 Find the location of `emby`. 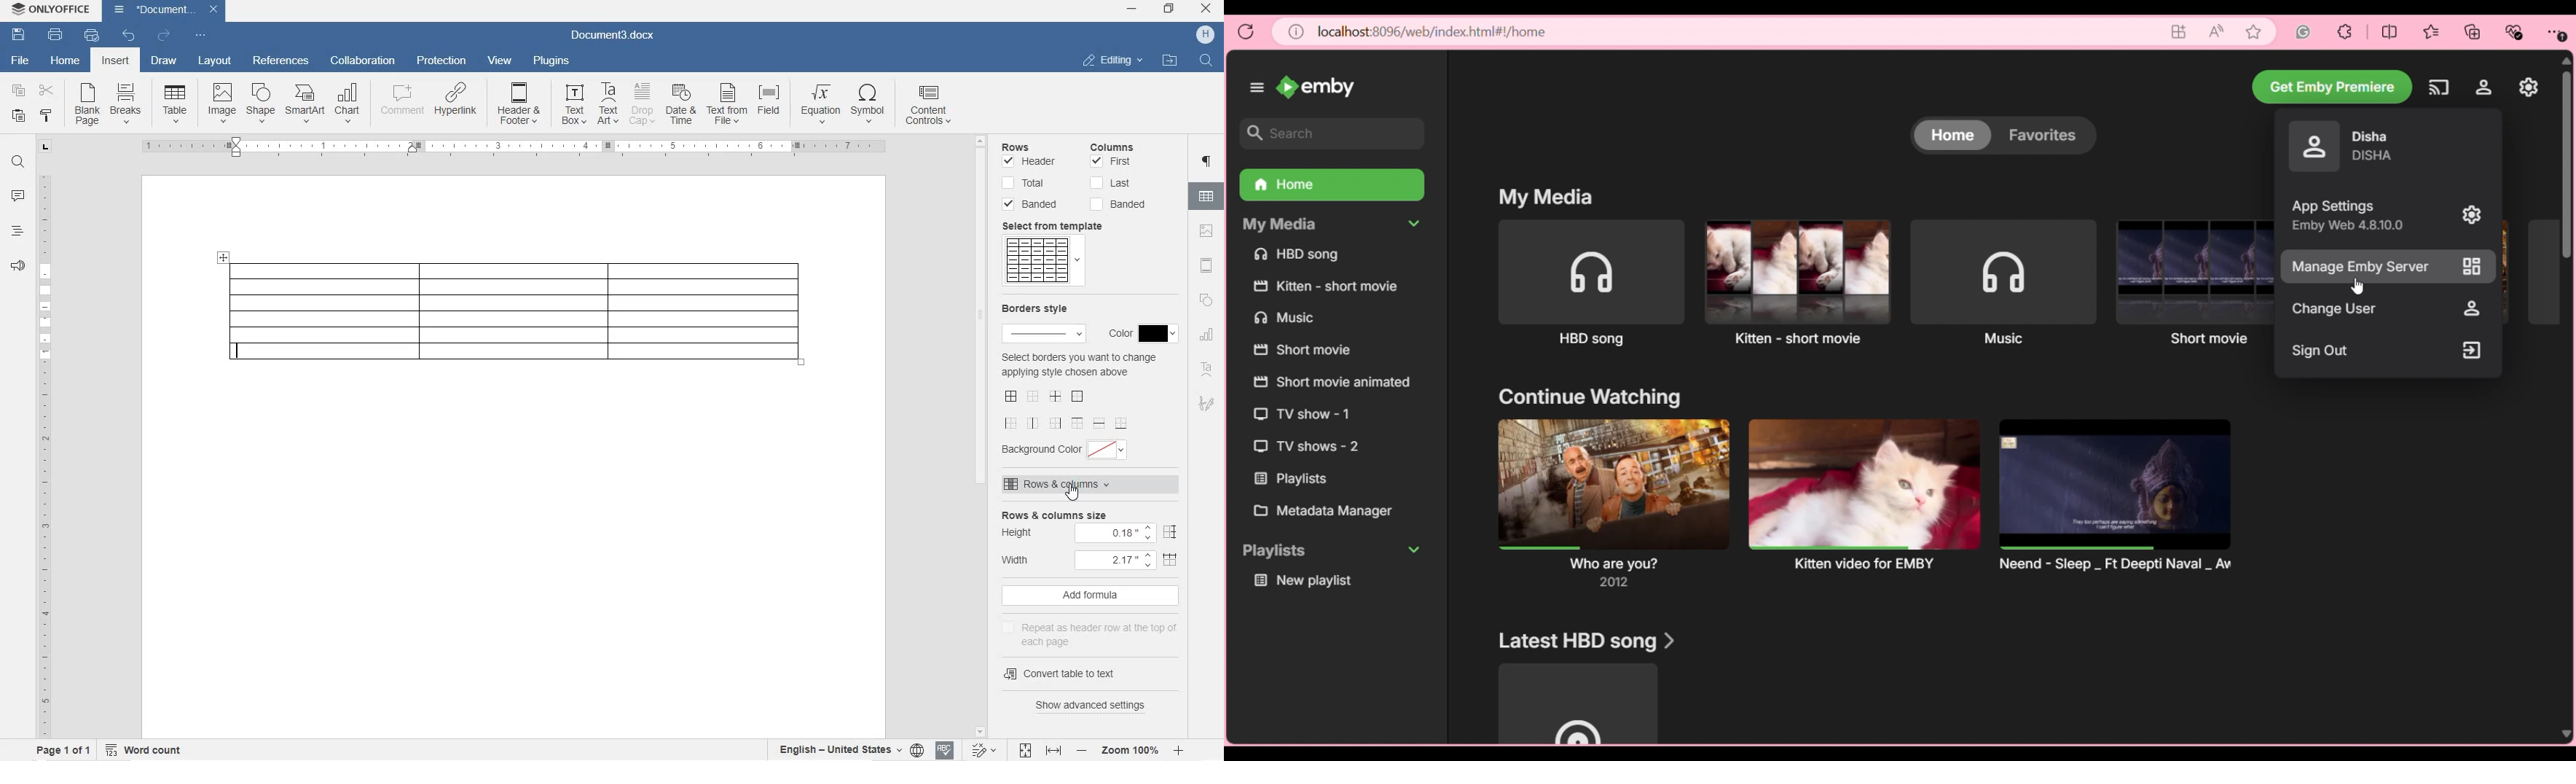

emby is located at coordinates (1315, 87).